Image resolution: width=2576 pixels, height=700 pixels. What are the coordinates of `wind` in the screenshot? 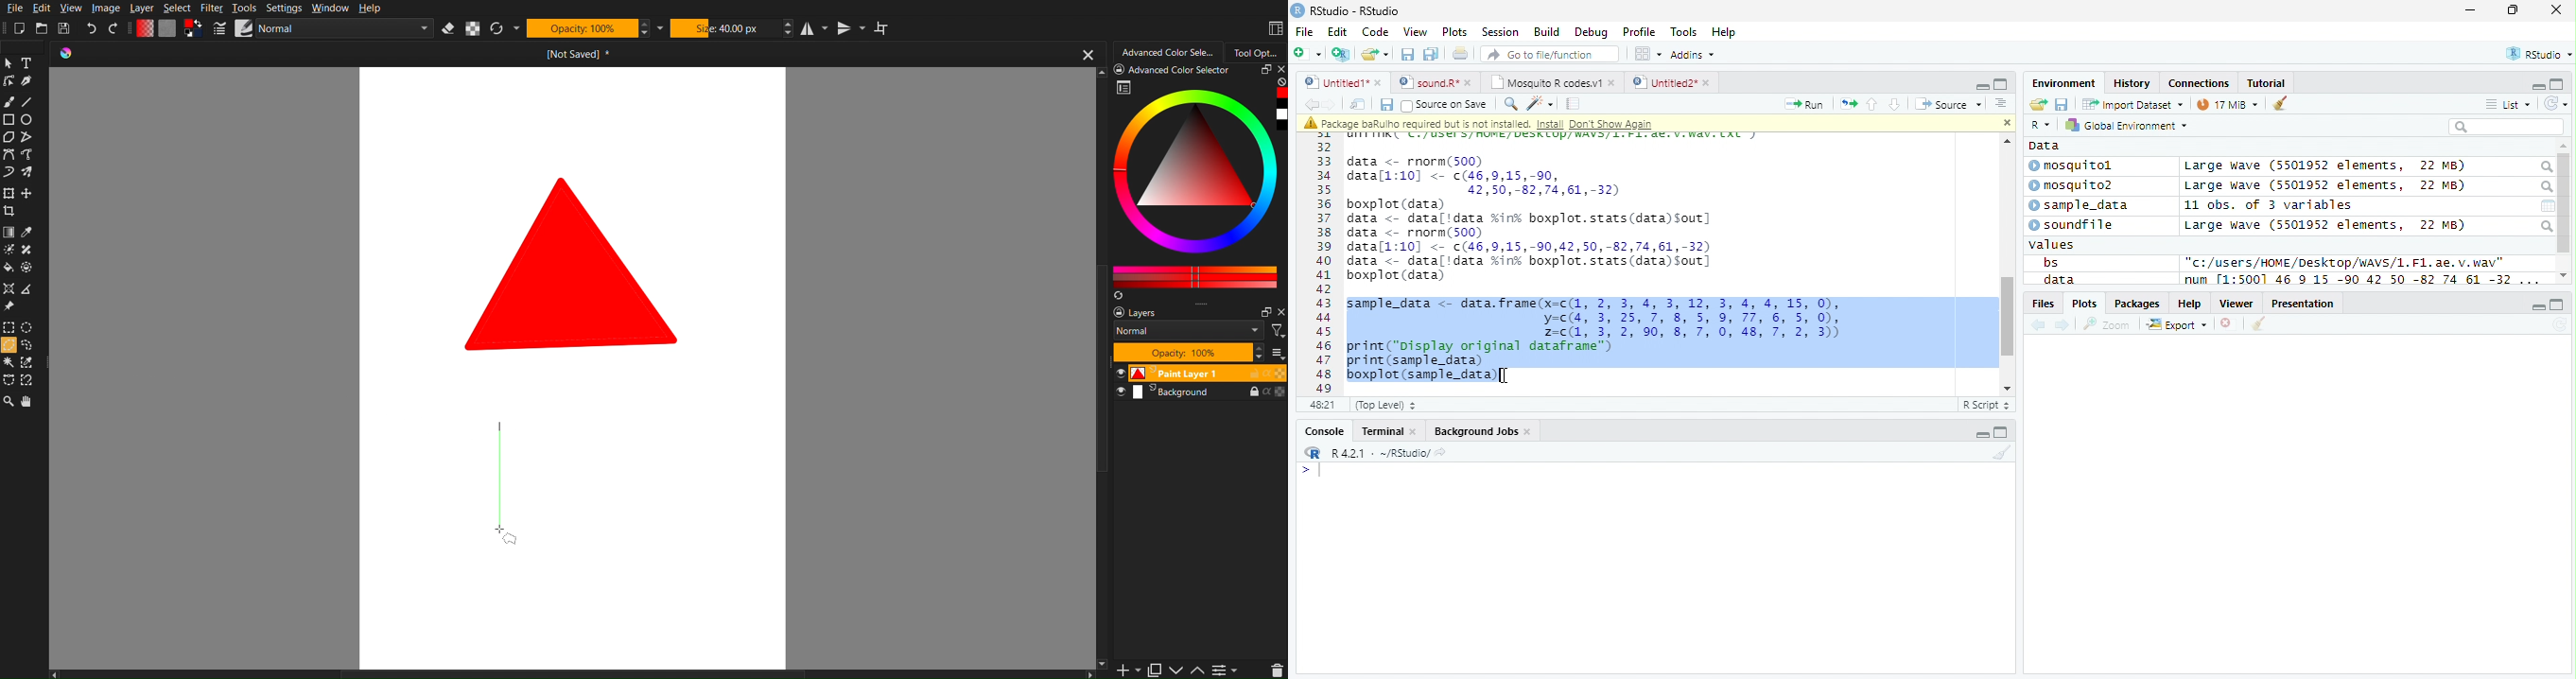 It's located at (8, 364).